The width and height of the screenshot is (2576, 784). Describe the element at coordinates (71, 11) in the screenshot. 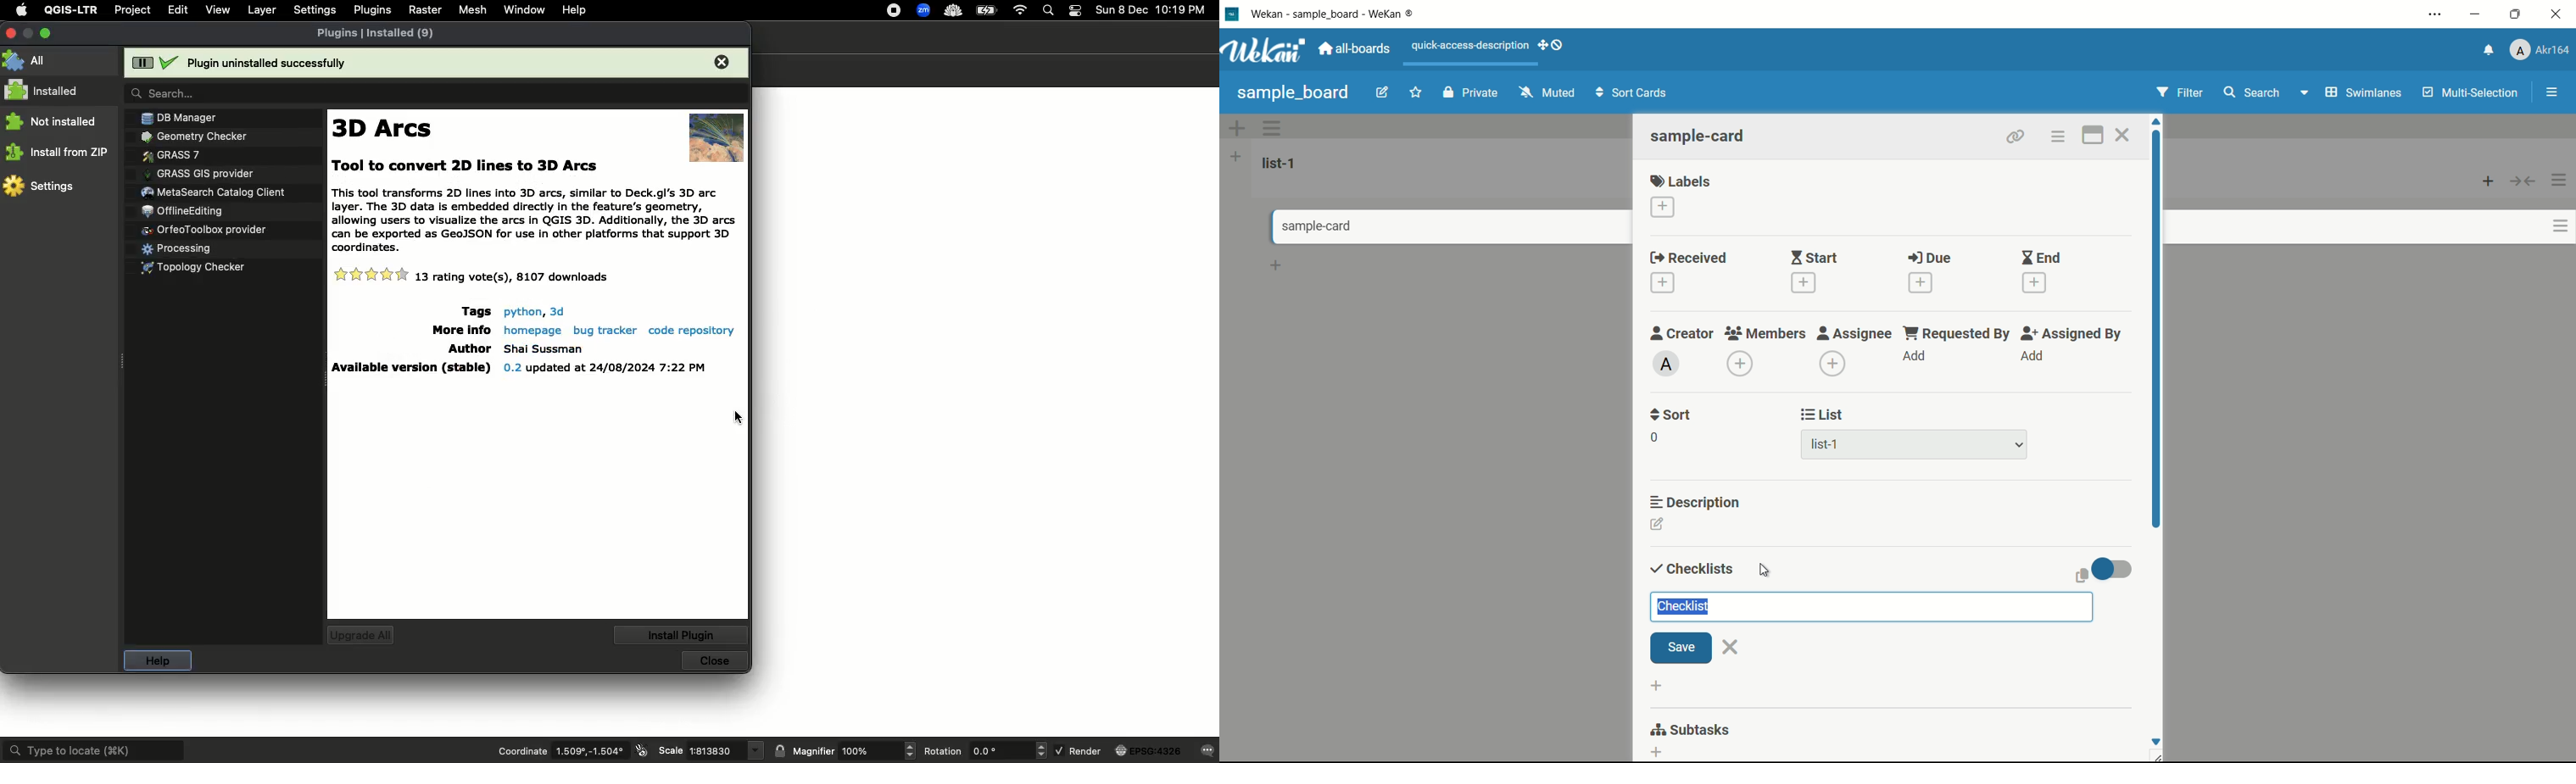

I see `QGIS` at that location.